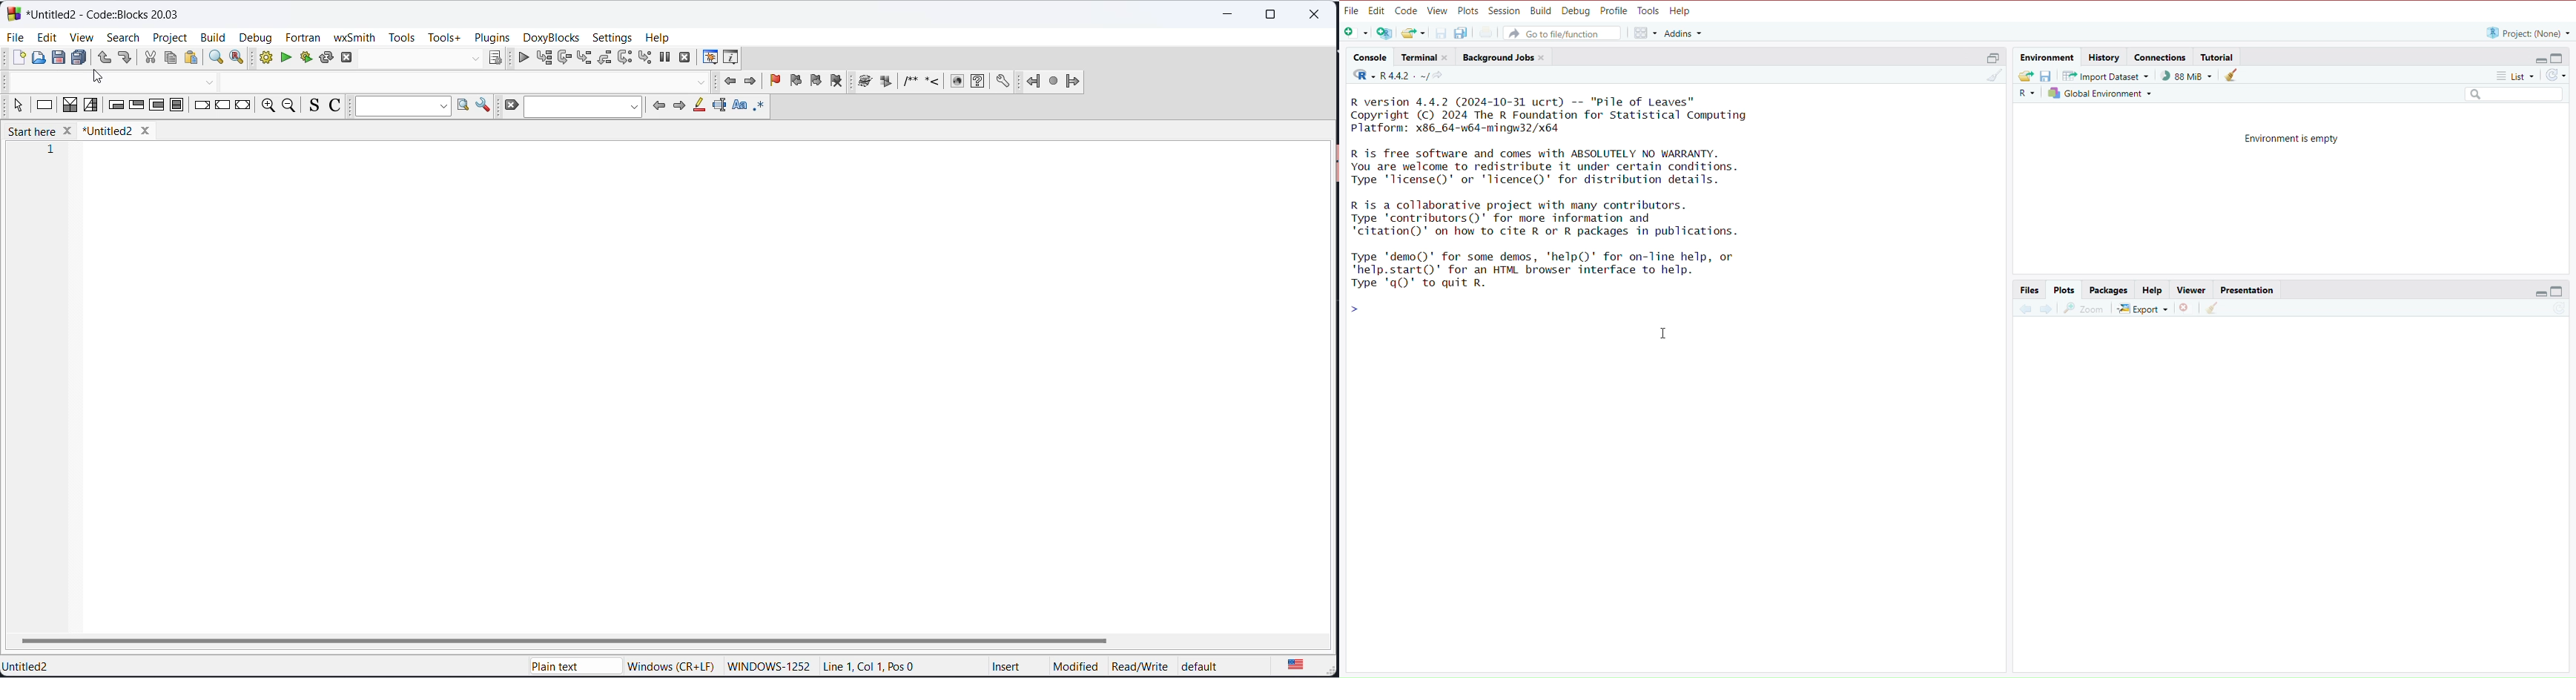 The height and width of the screenshot is (700, 2576). Describe the element at coordinates (92, 15) in the screenshot. I see `*Untitled2 - Code::Blocks 20.03` at that location.